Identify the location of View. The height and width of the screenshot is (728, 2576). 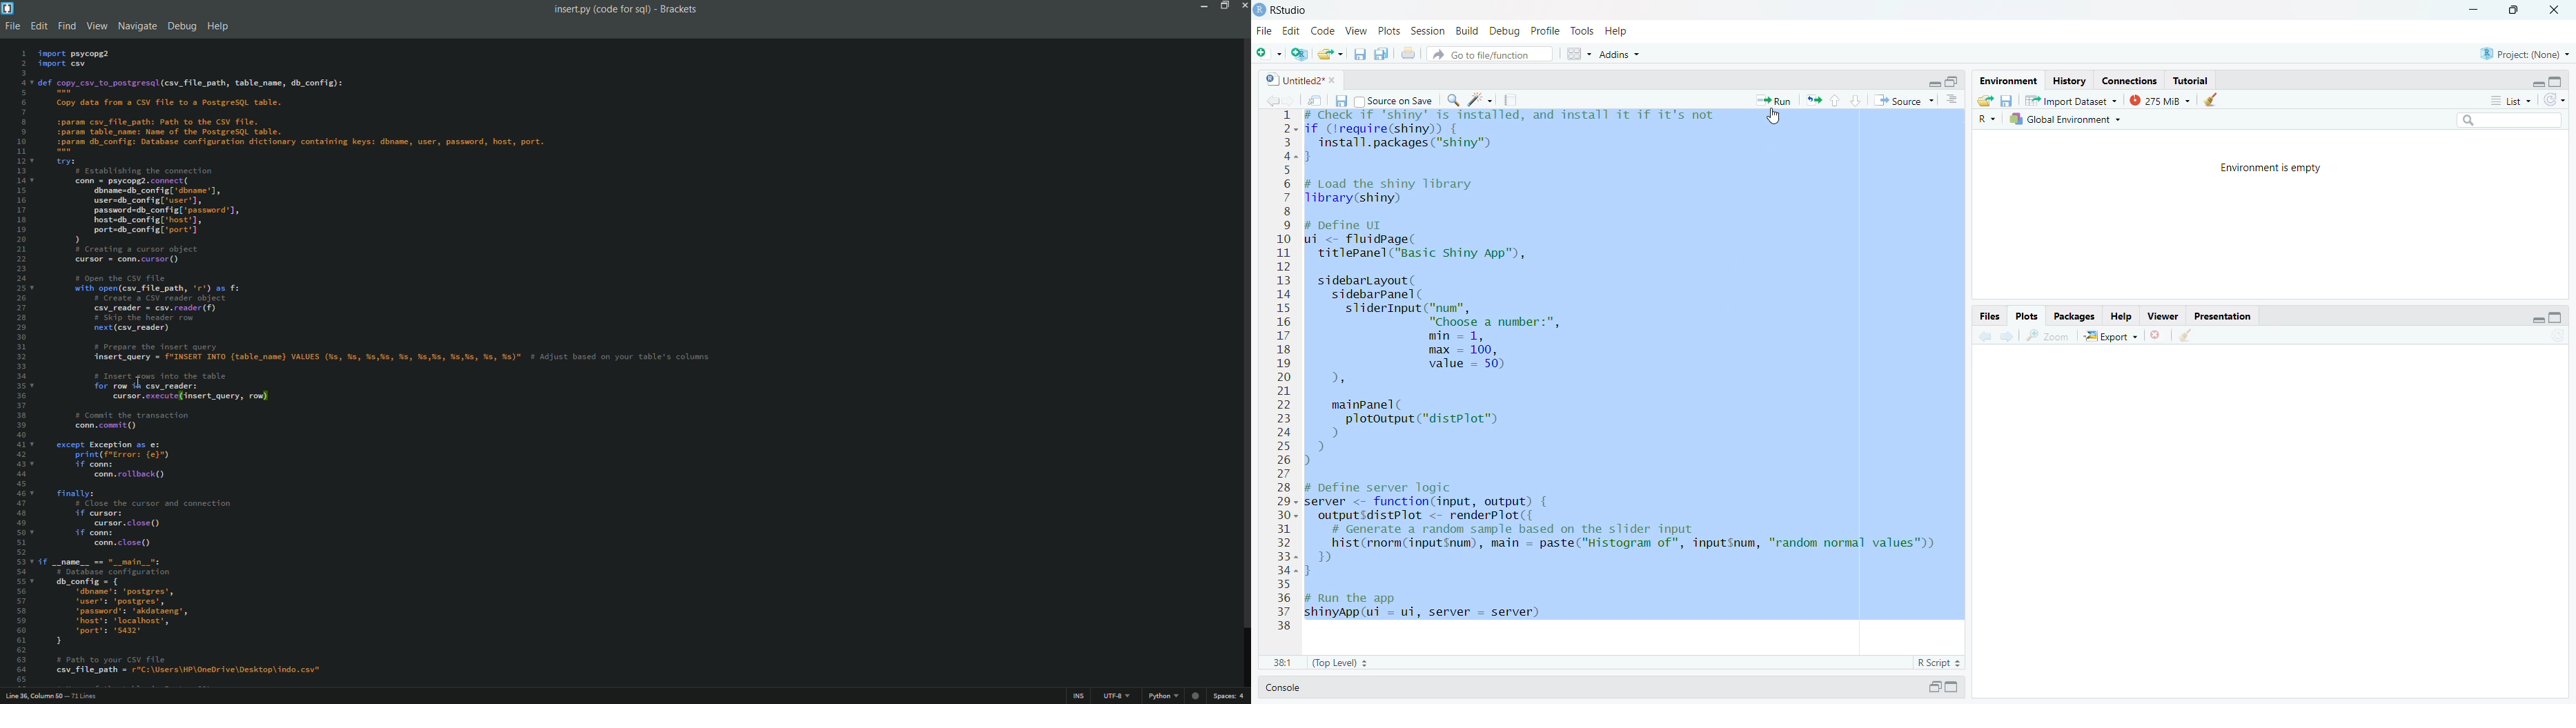
(1356, 30).